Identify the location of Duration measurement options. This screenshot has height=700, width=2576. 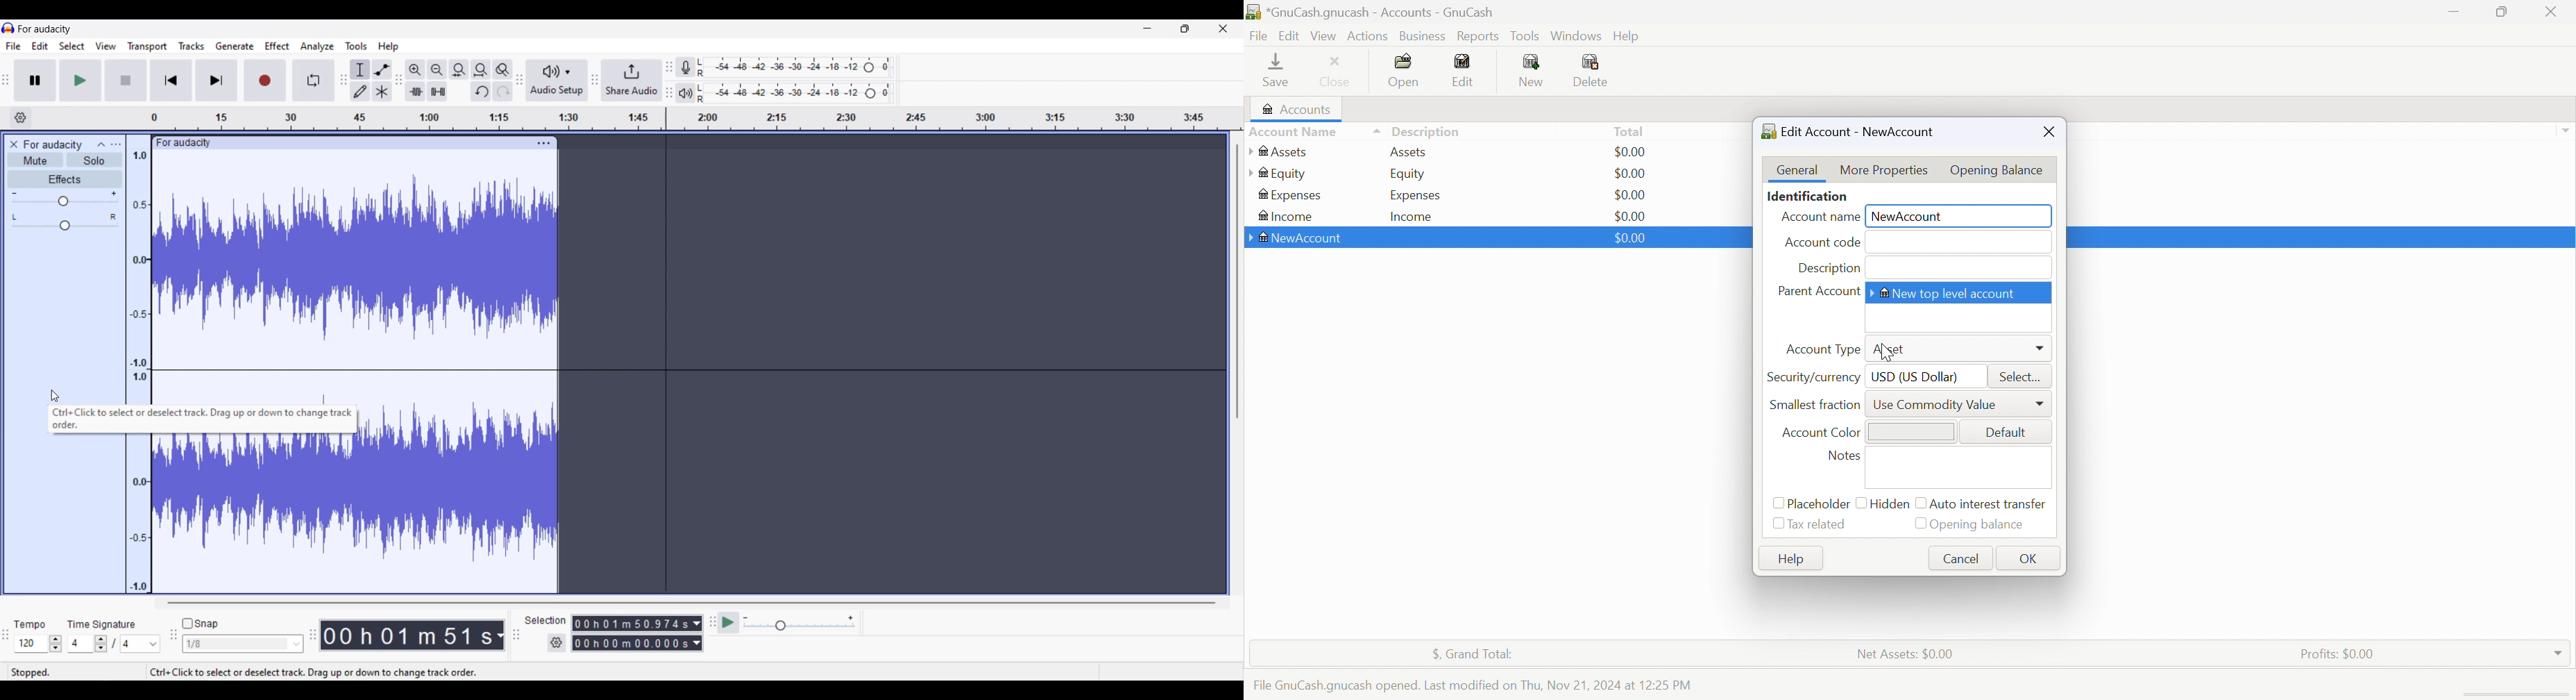
(499, 635).